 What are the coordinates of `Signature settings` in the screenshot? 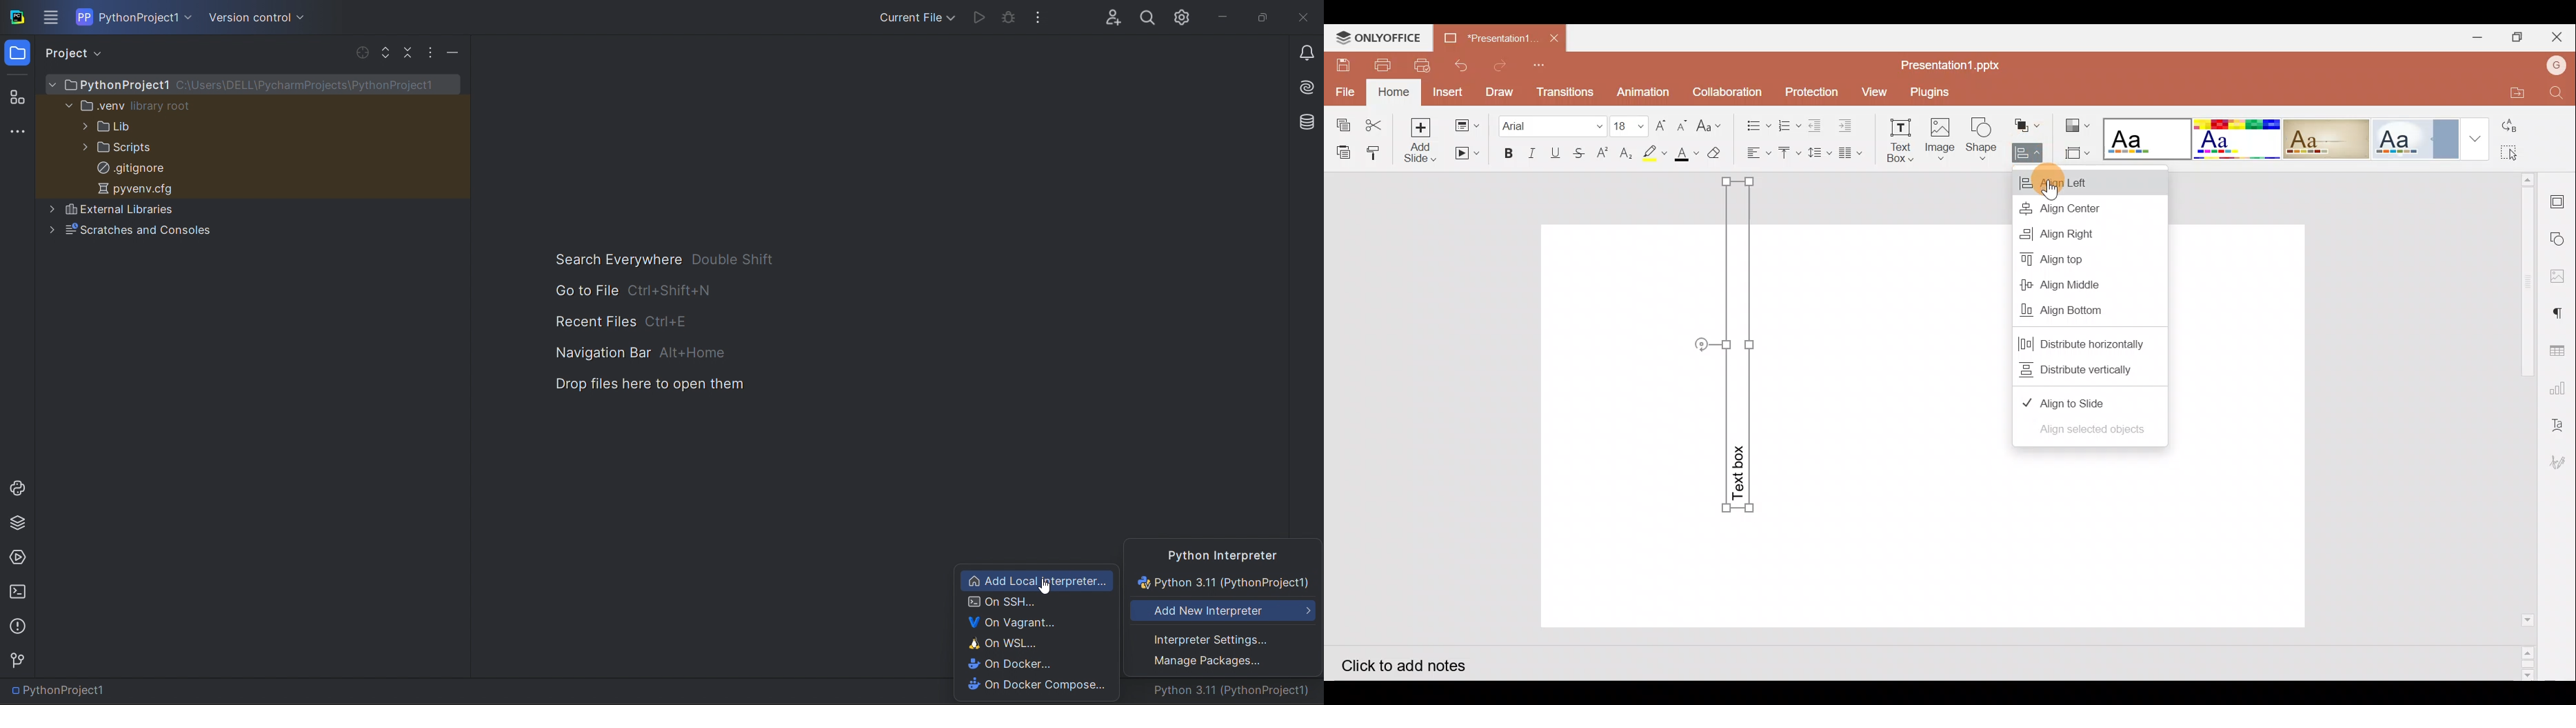 It's located at (2560, 464).